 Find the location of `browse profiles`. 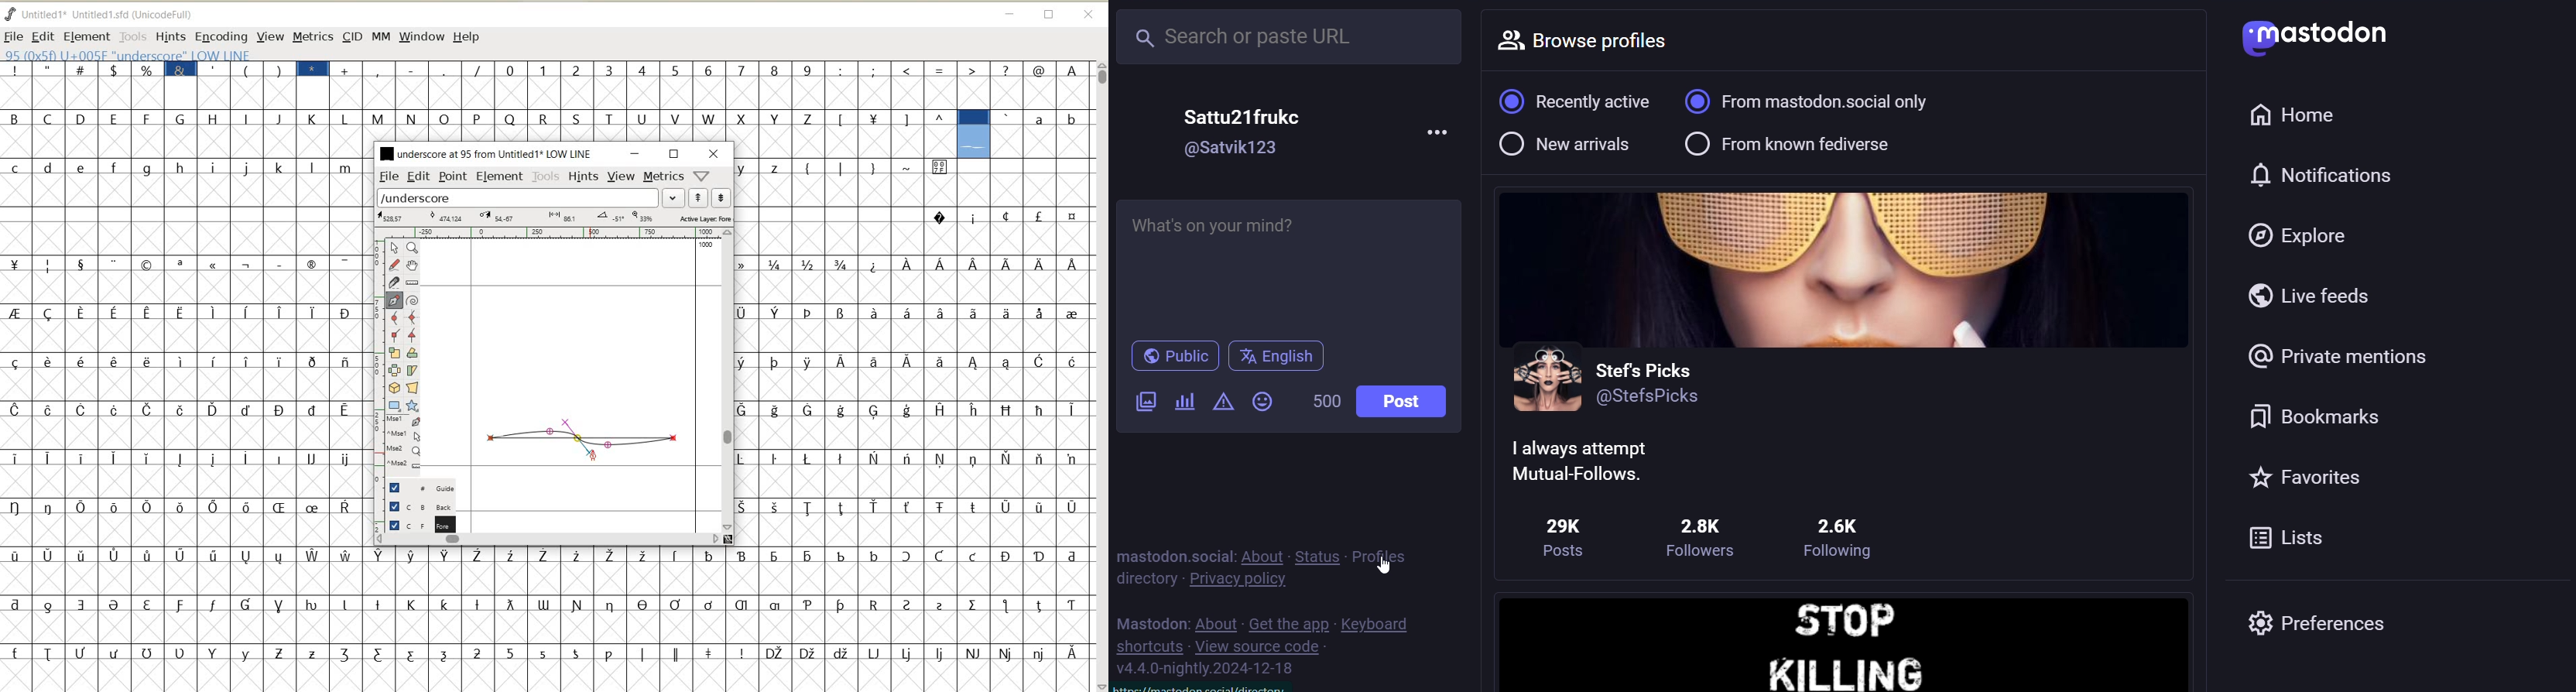

browse profiles is located at coordinates (1594, 43).